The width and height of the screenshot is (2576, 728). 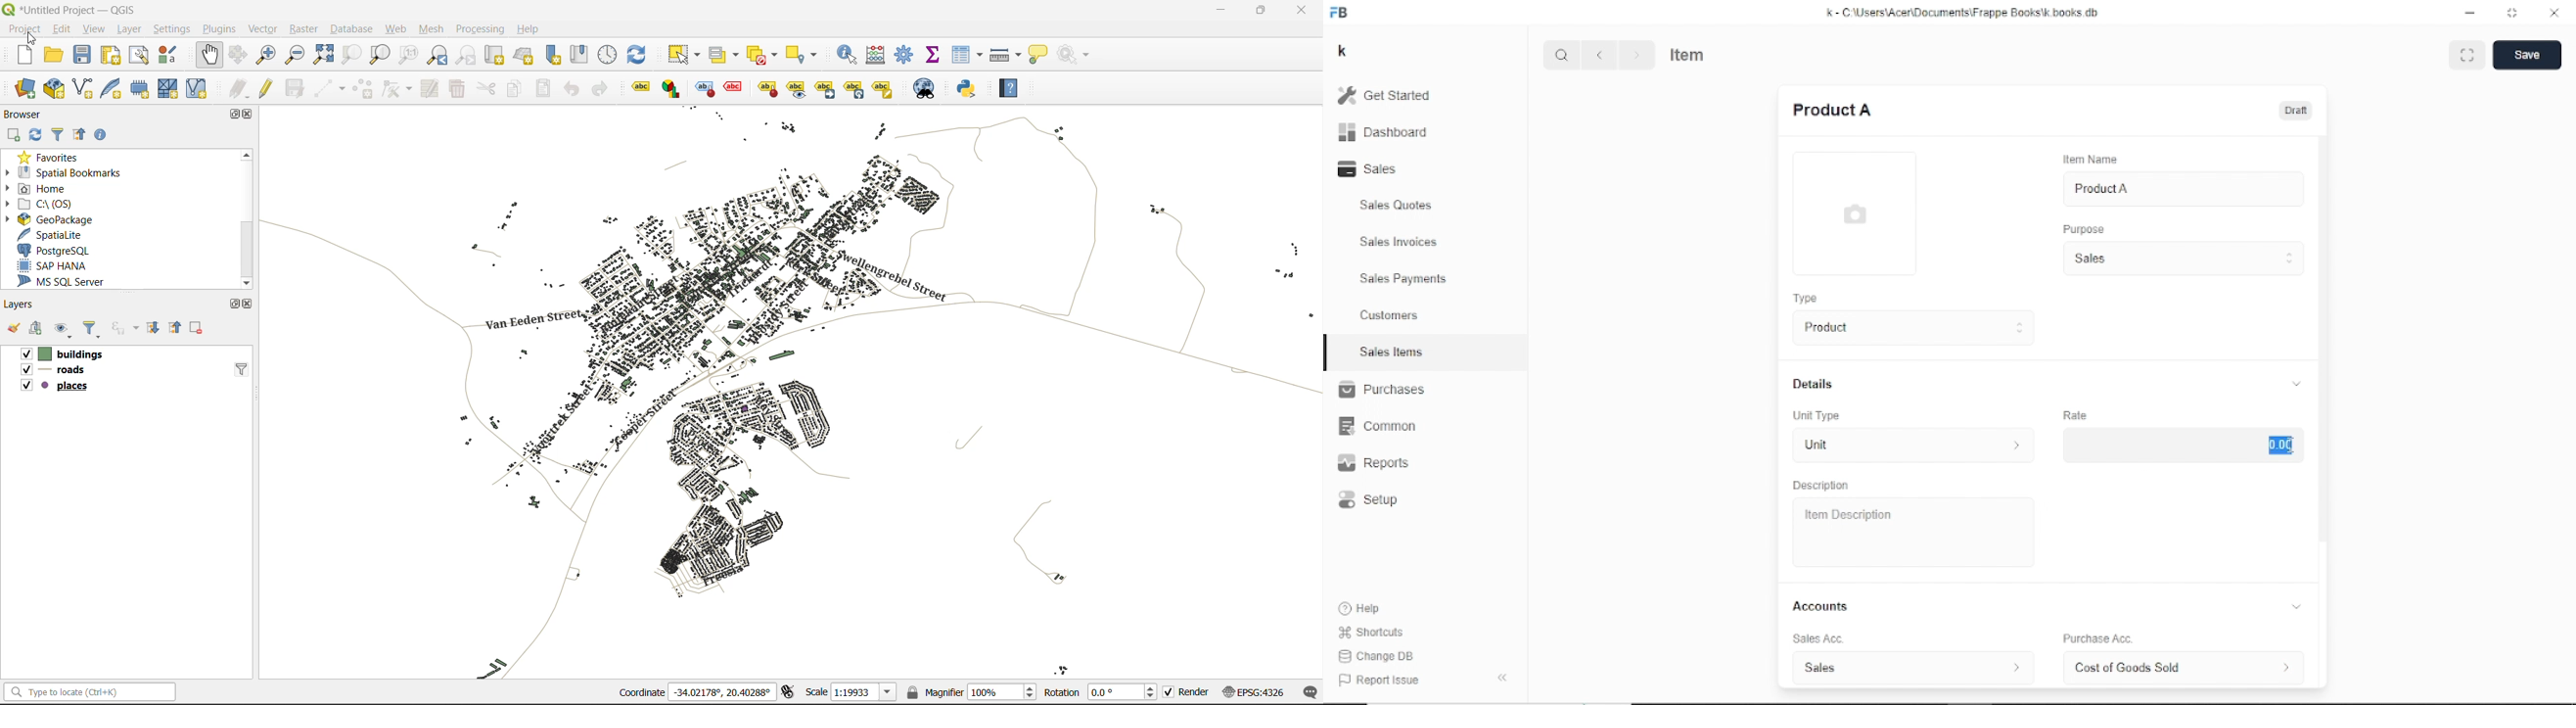 I want to click on filter by expression, so click(x=124, y=328).